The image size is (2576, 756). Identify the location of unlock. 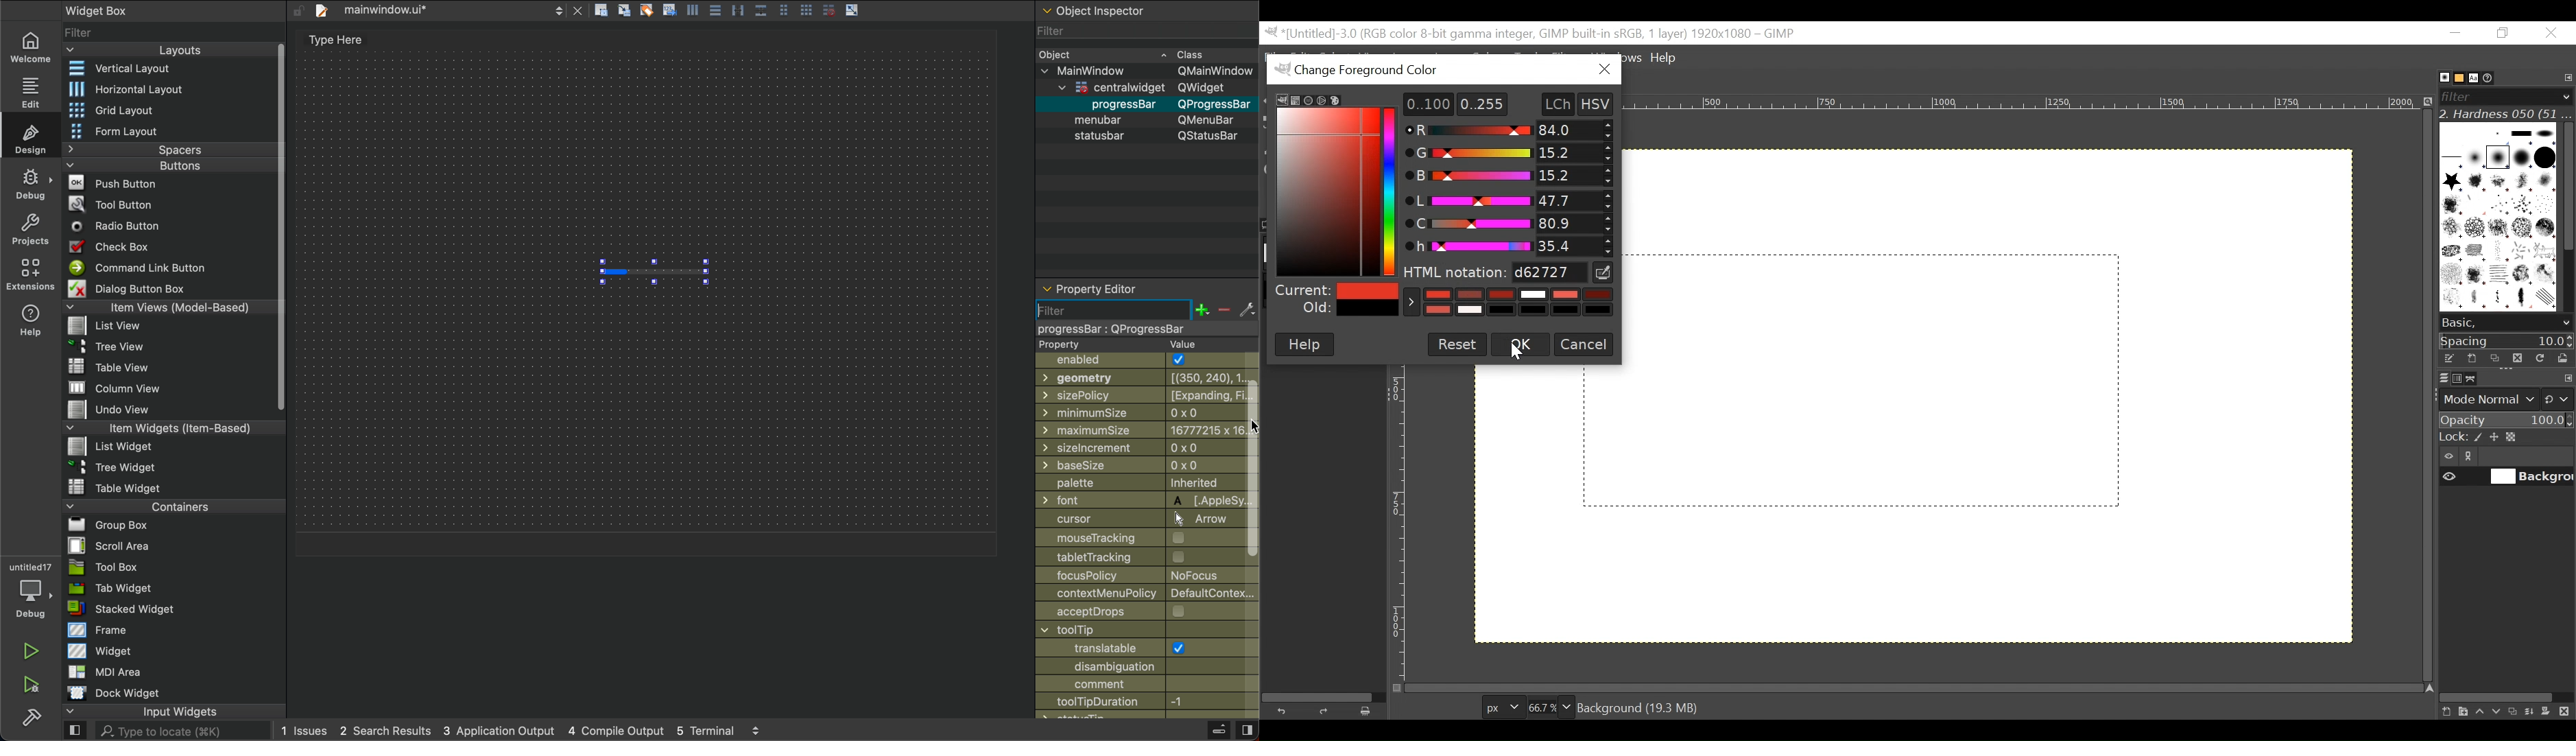
(298, 10).